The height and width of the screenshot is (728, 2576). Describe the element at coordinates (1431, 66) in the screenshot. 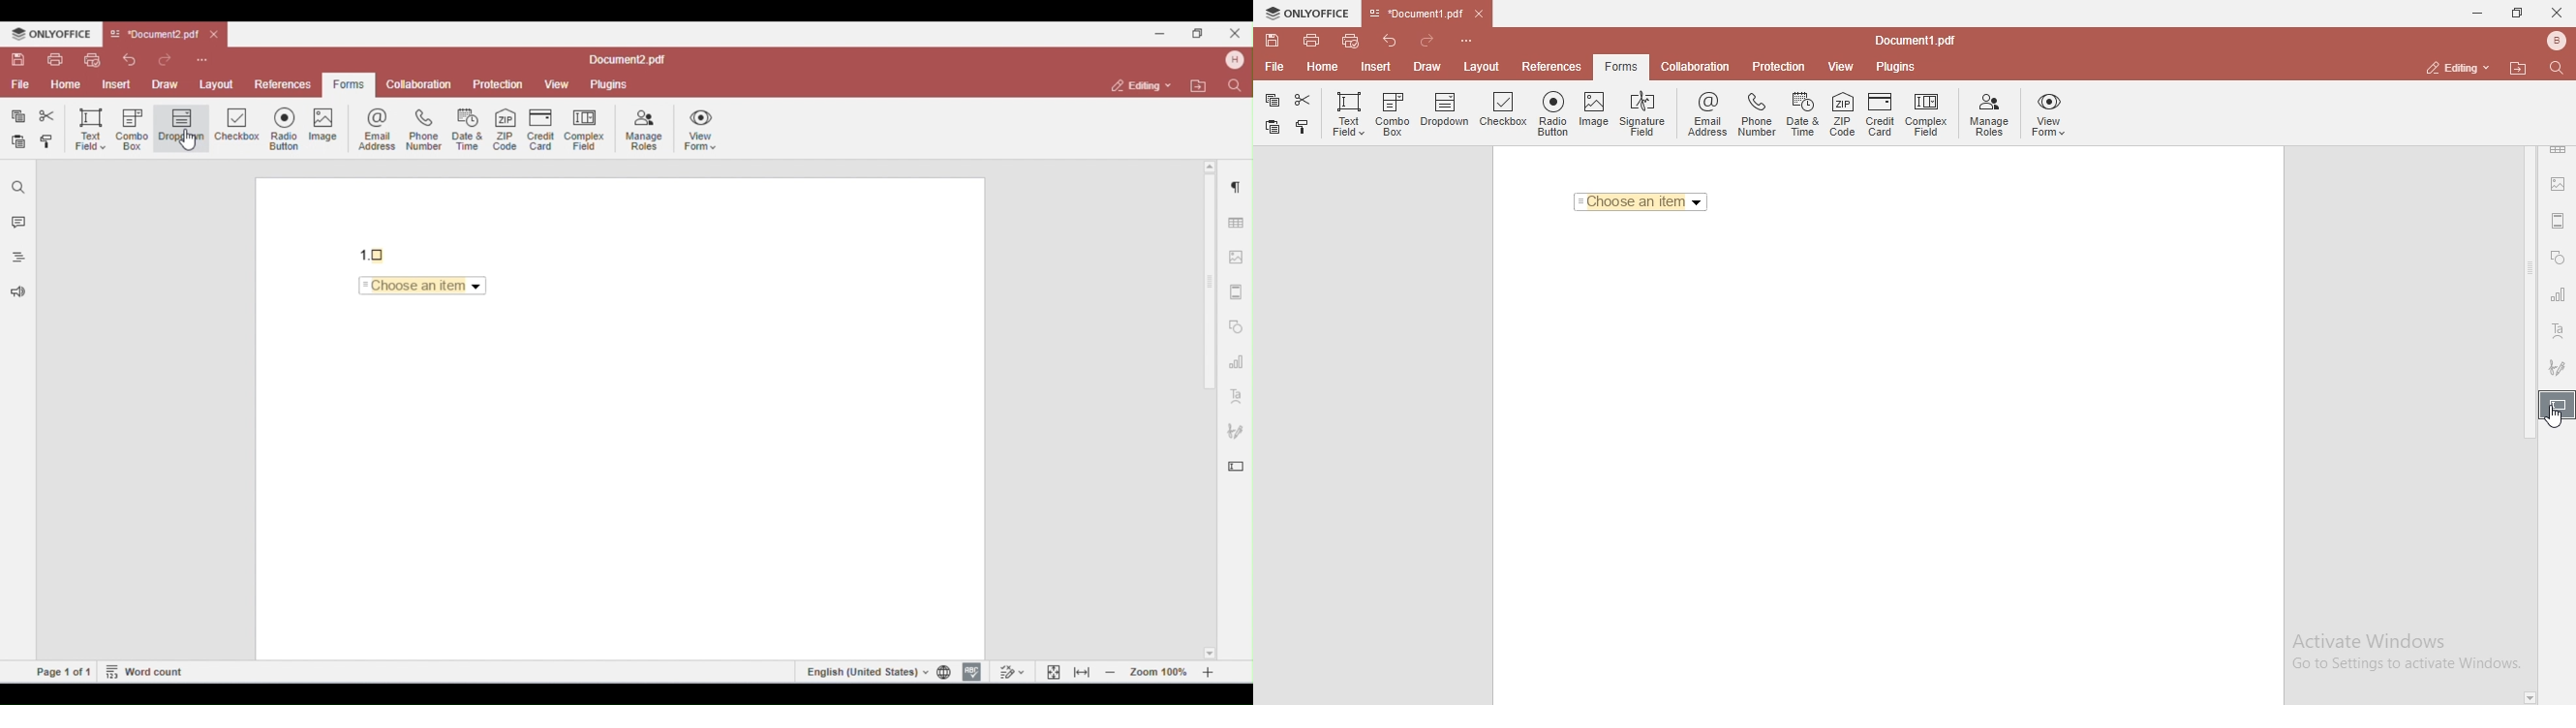

I see `Draw` at that location.